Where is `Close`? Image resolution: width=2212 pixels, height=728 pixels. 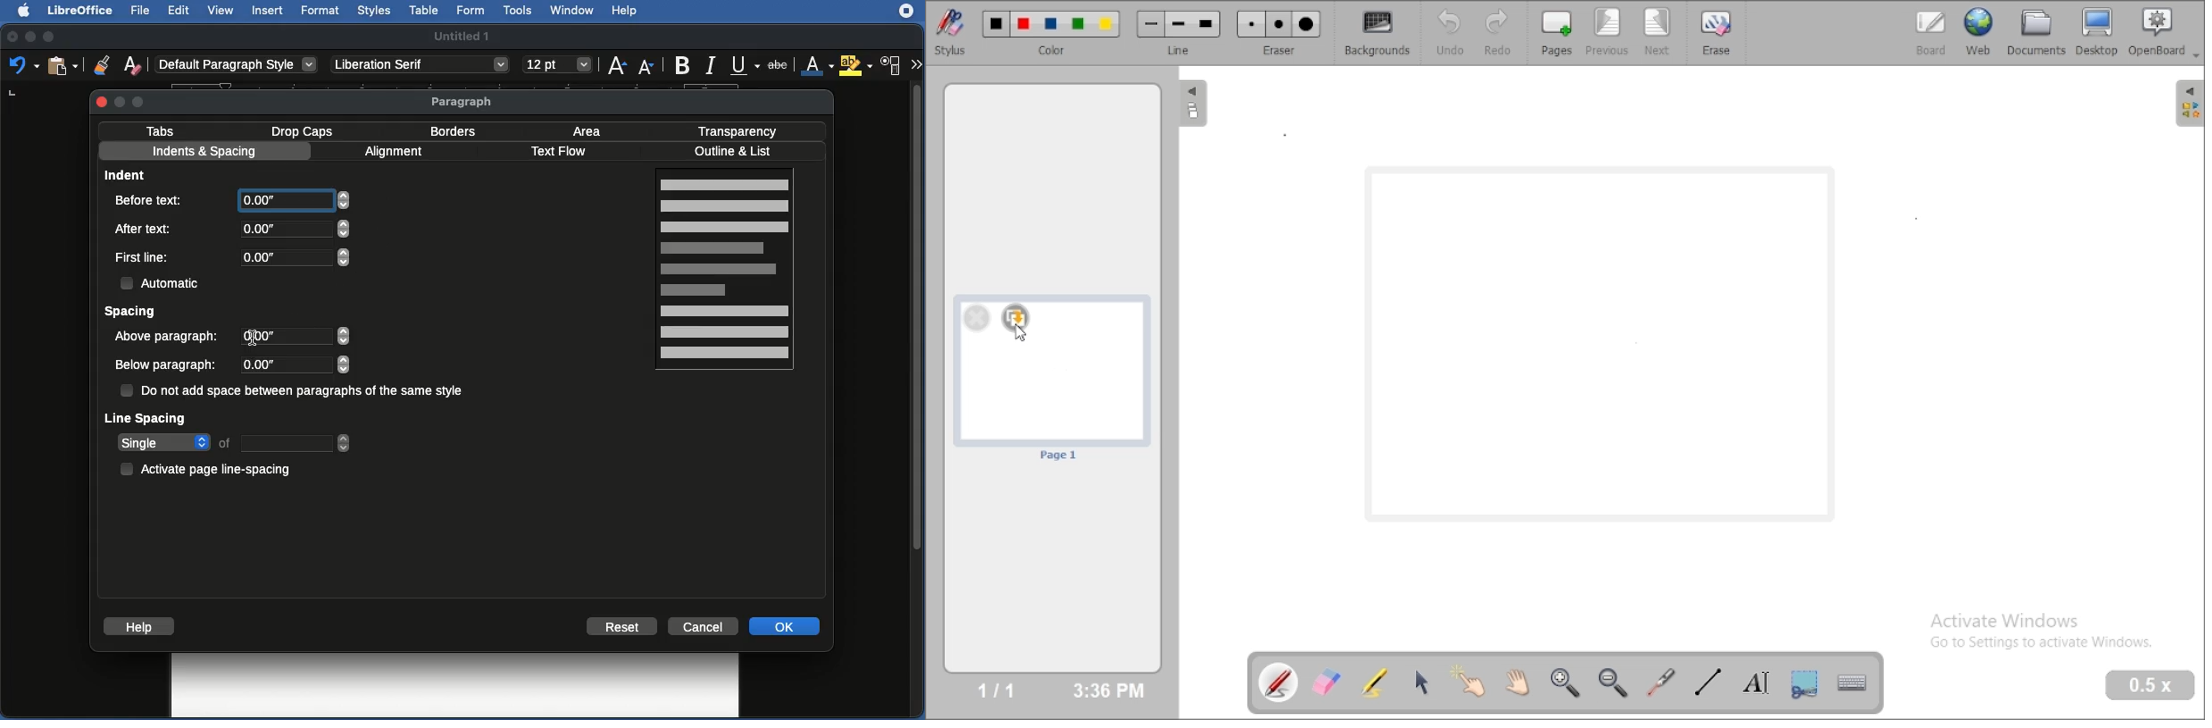 Close is located at coordinates (102, 101).